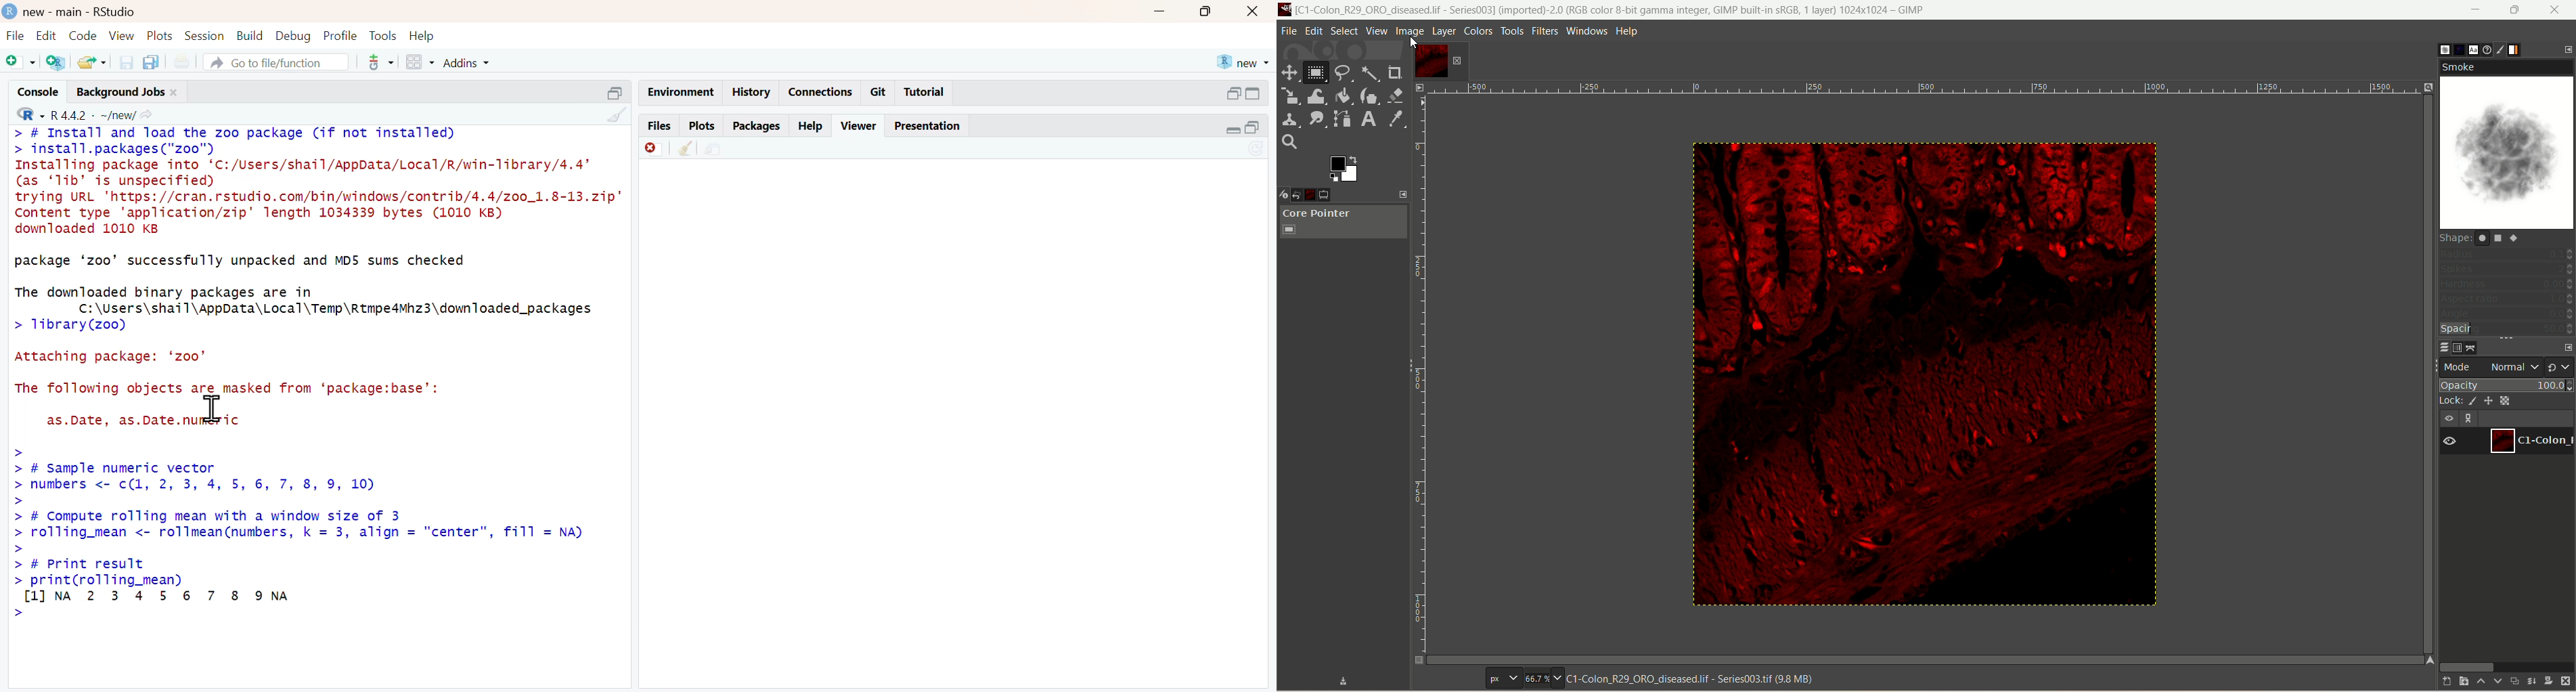 This screenshot has width=2576, height=700. What do you see at coordinates (2470, 347) in the screenshot?
I see `path` at bounding box center [2470, 347].